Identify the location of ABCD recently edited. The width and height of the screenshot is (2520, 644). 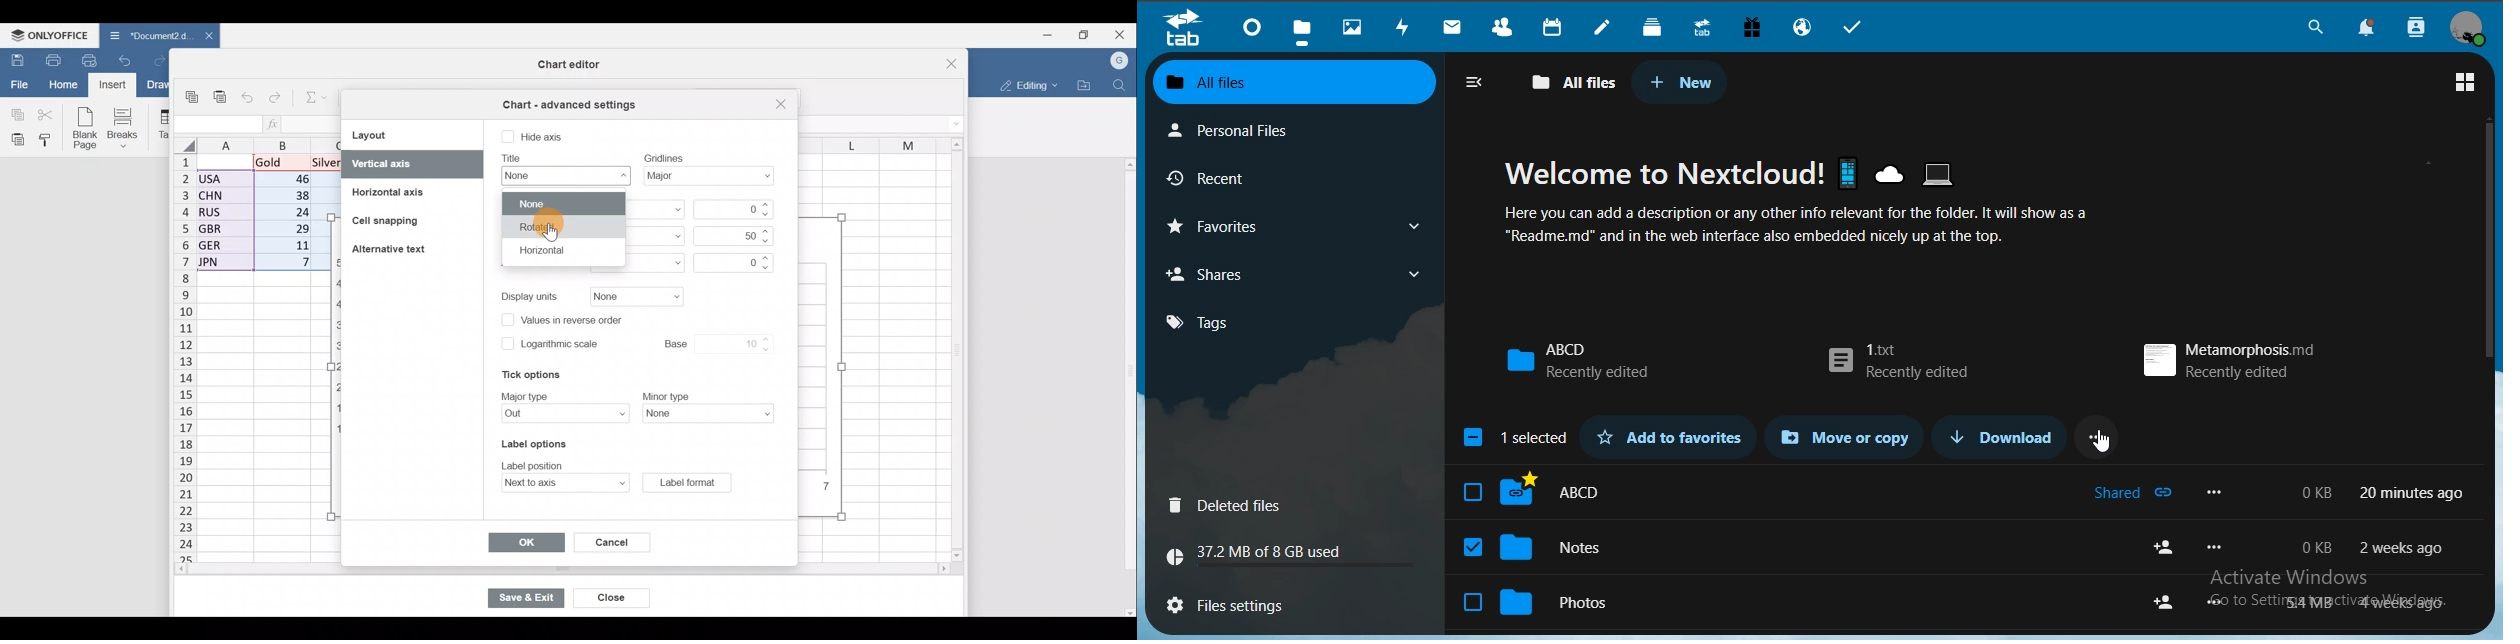
(1579, 360).